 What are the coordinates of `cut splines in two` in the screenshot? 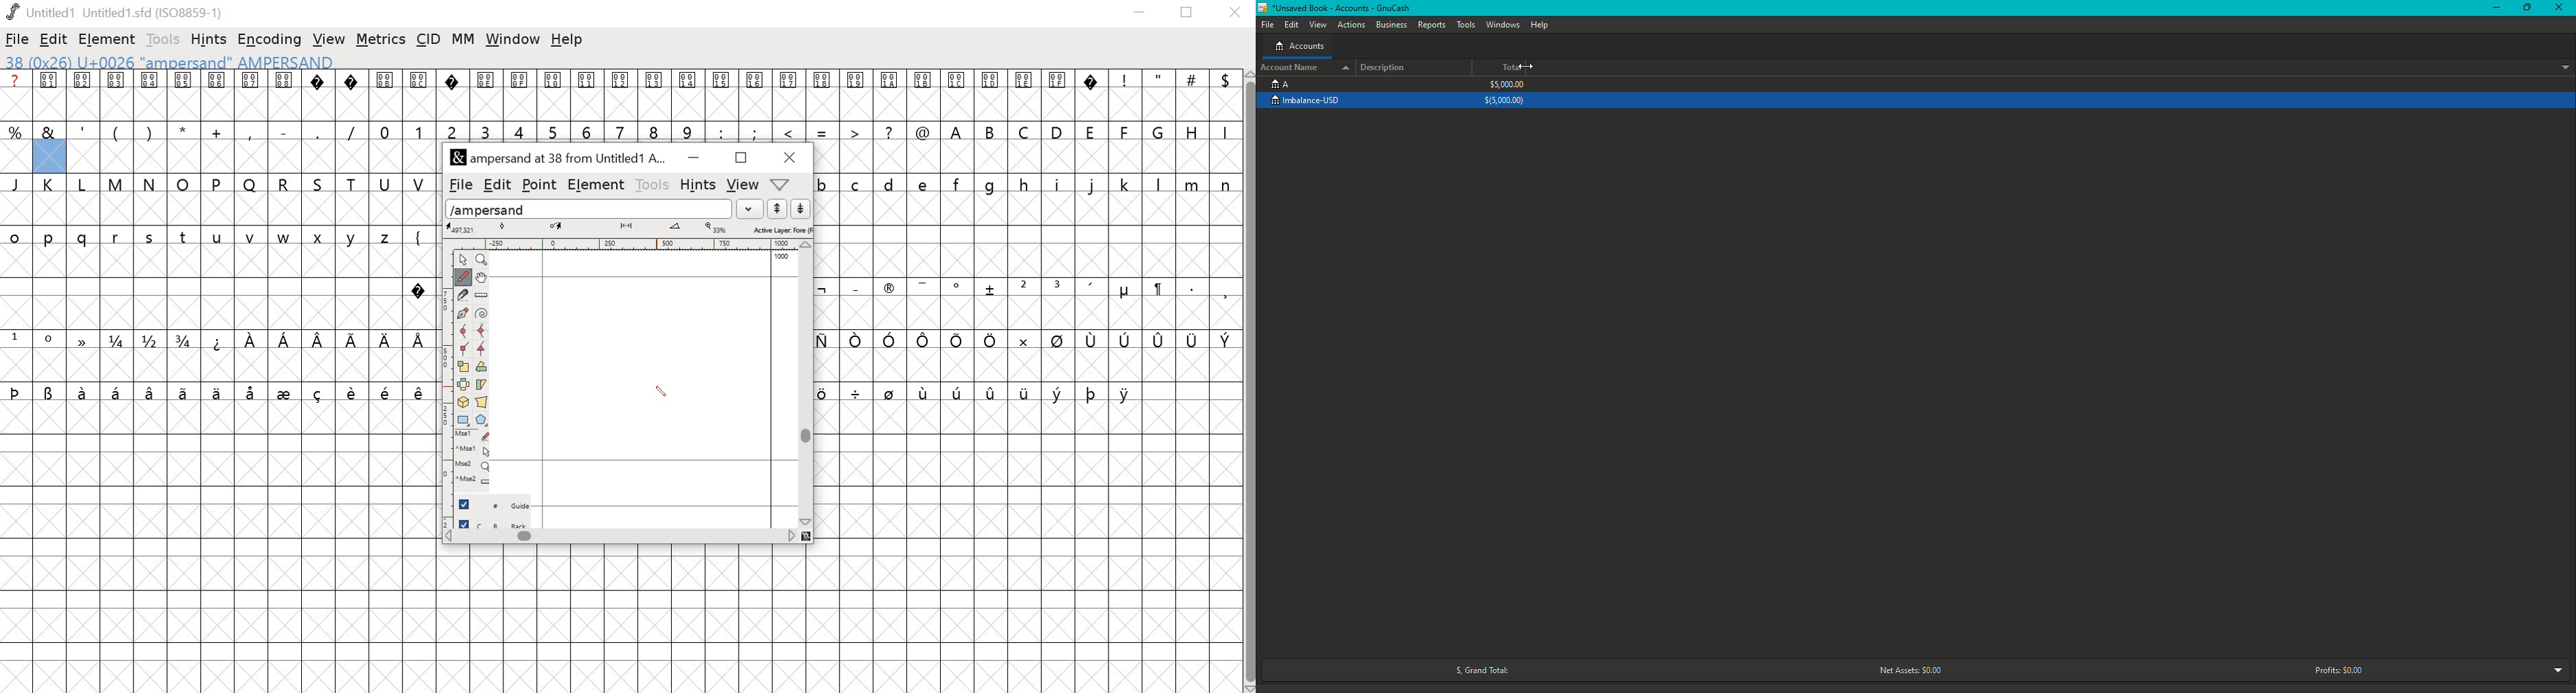 It's located at (463, 296).